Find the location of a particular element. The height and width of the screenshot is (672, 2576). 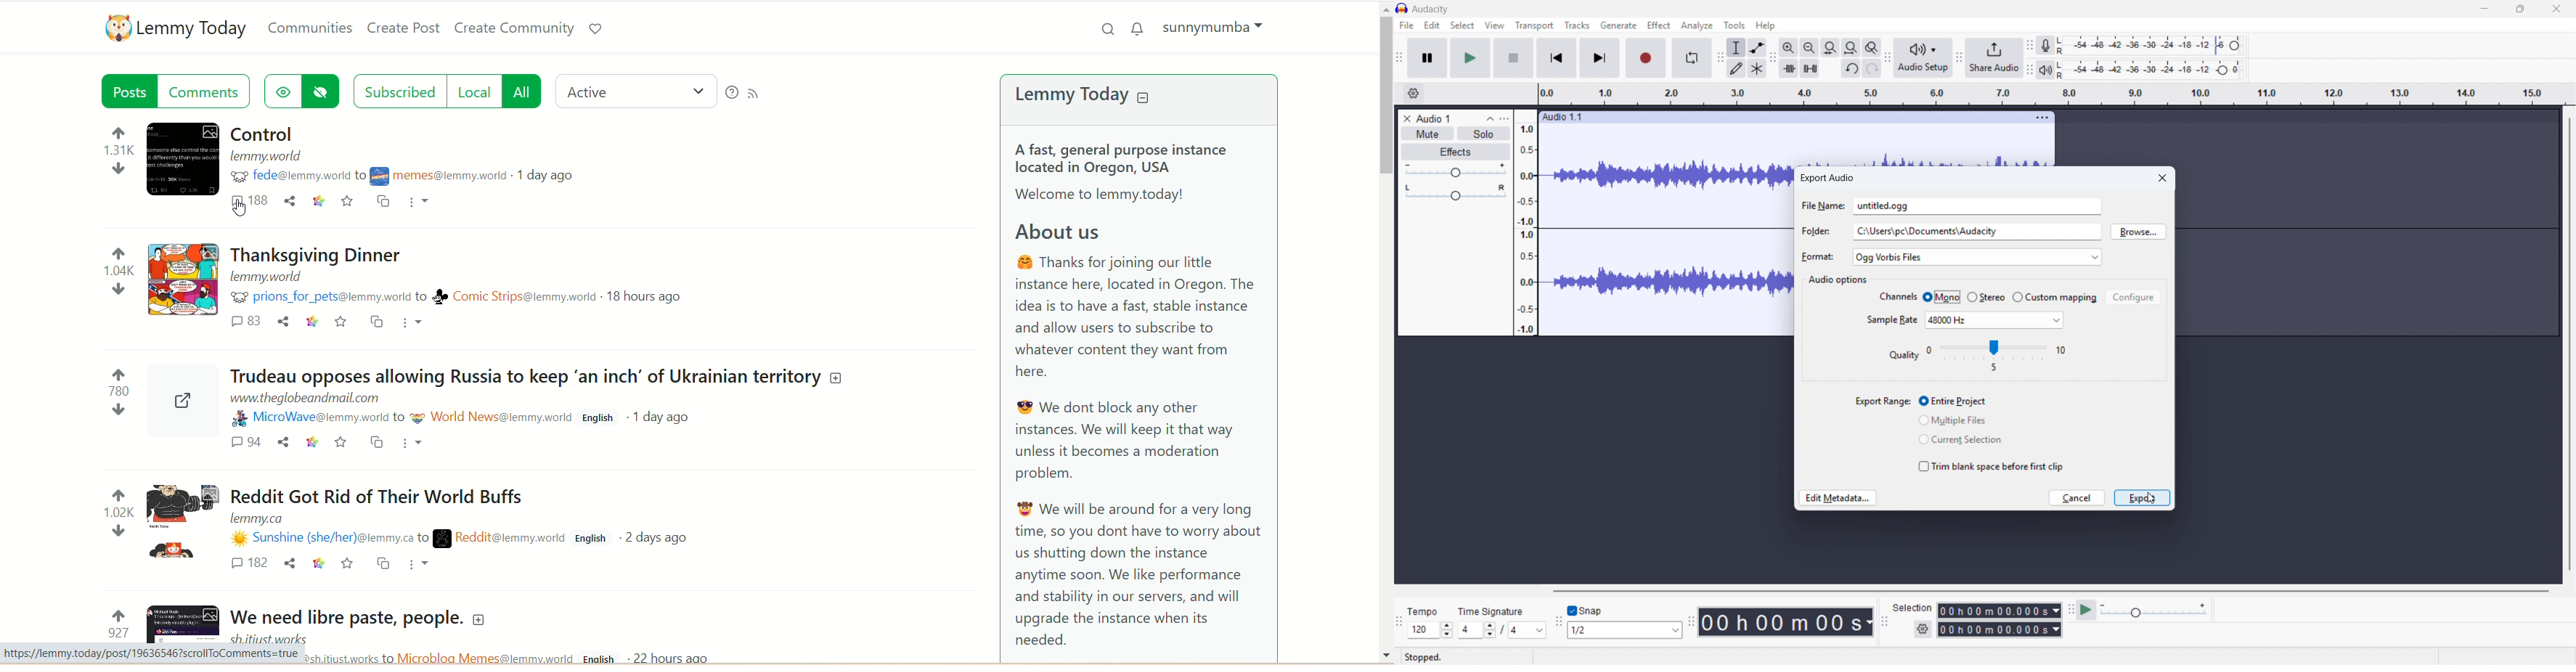

share is located at coordinates (294, 205).